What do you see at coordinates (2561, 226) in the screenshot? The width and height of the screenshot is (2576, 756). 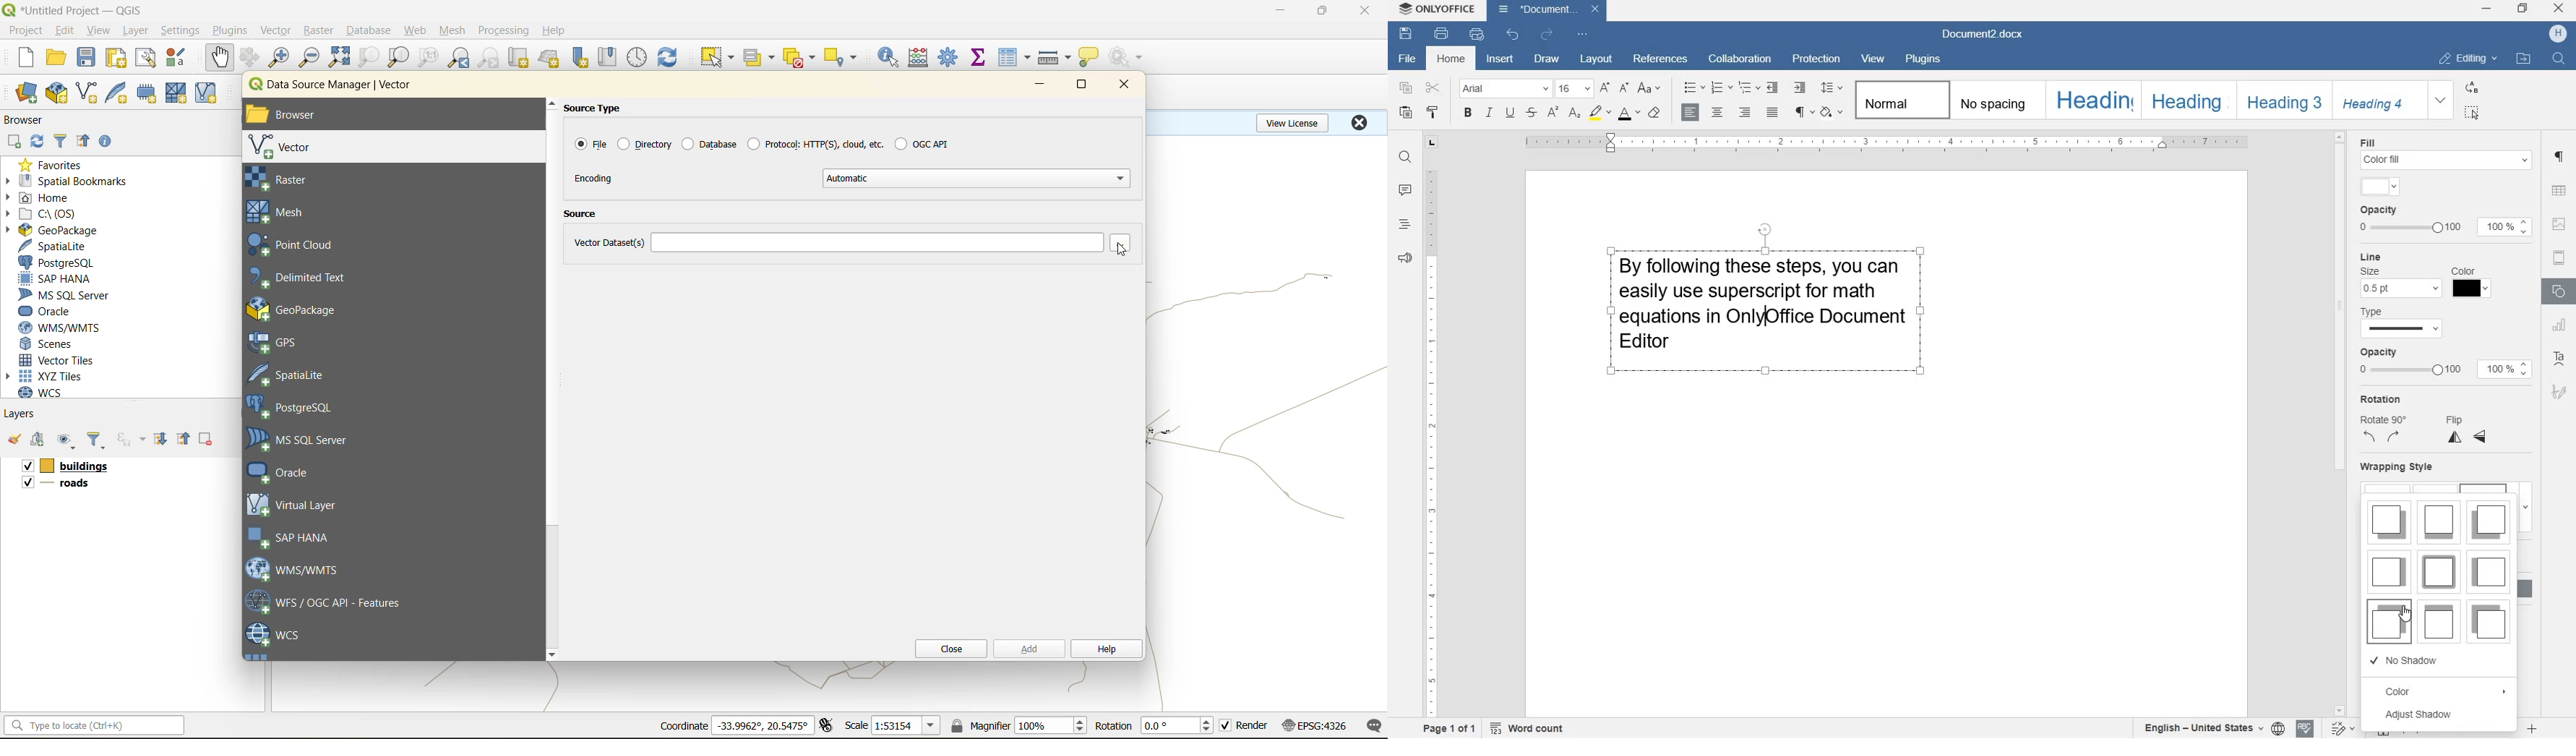 I see `image` at bounding box center [2561, 226].